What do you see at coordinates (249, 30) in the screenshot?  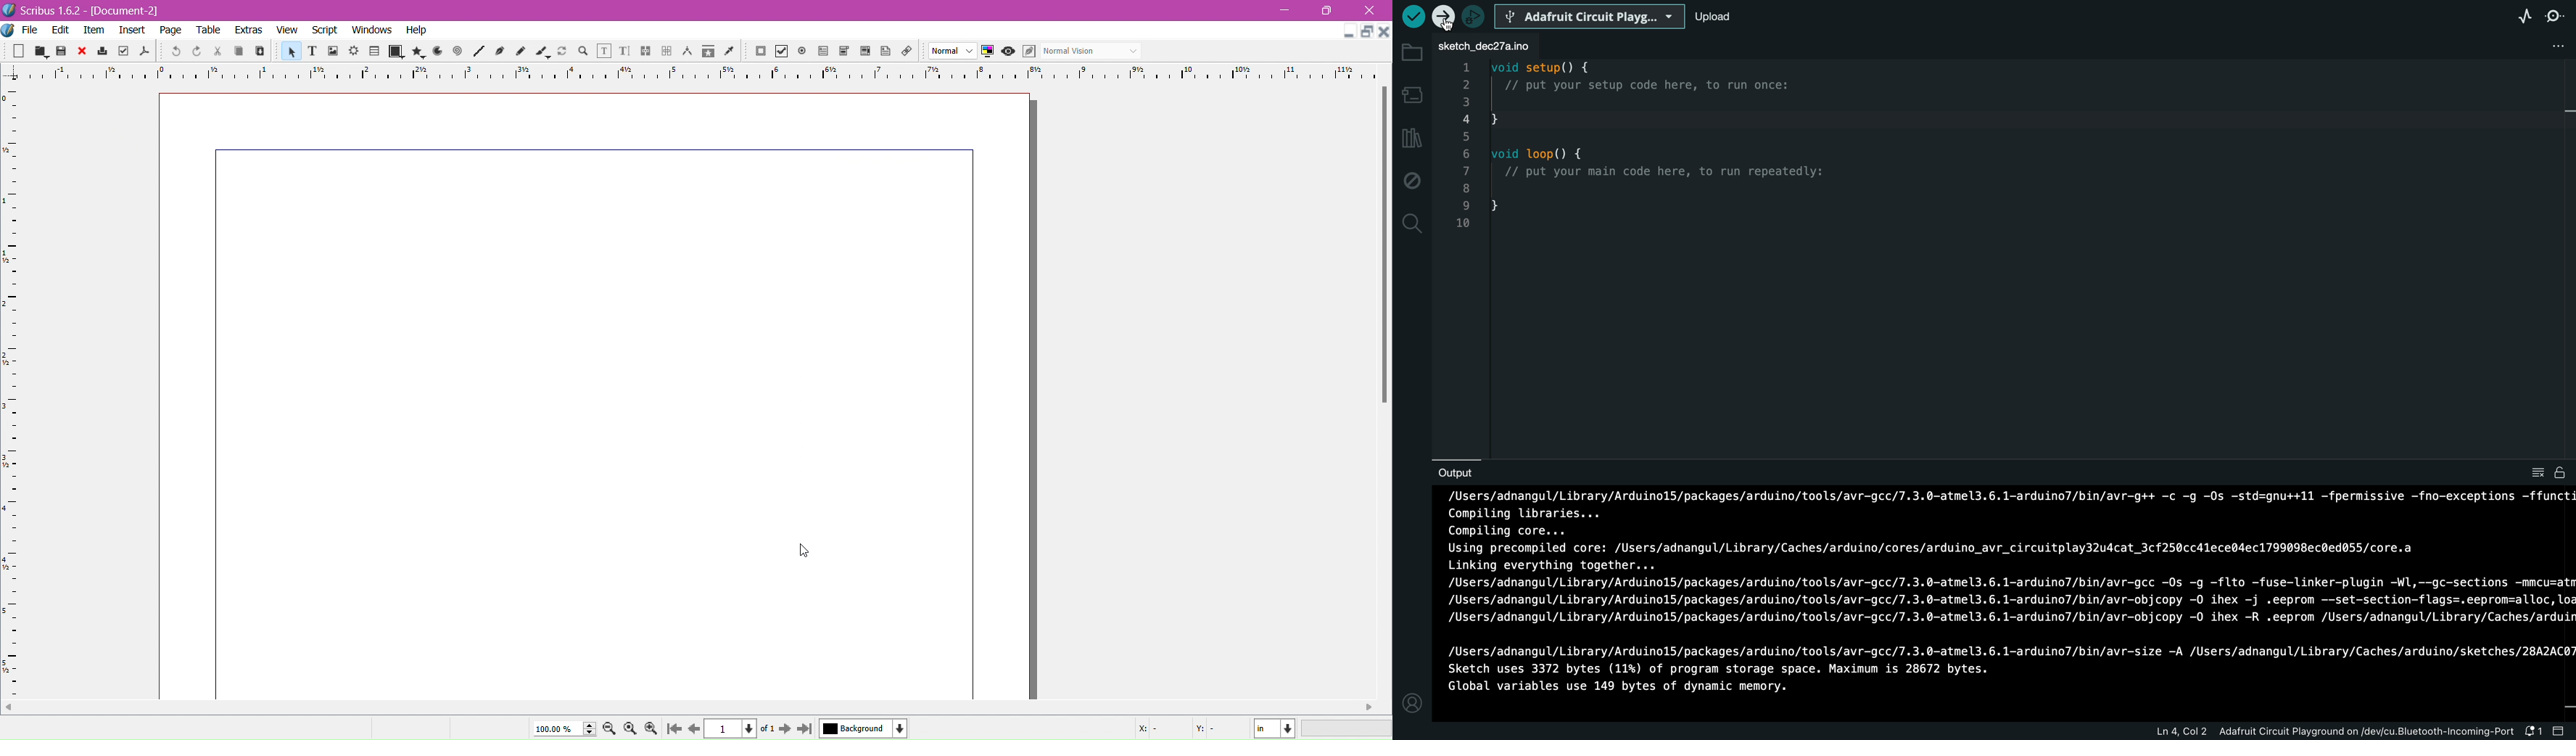 I see `Extras` at bounding box center [249, 30].